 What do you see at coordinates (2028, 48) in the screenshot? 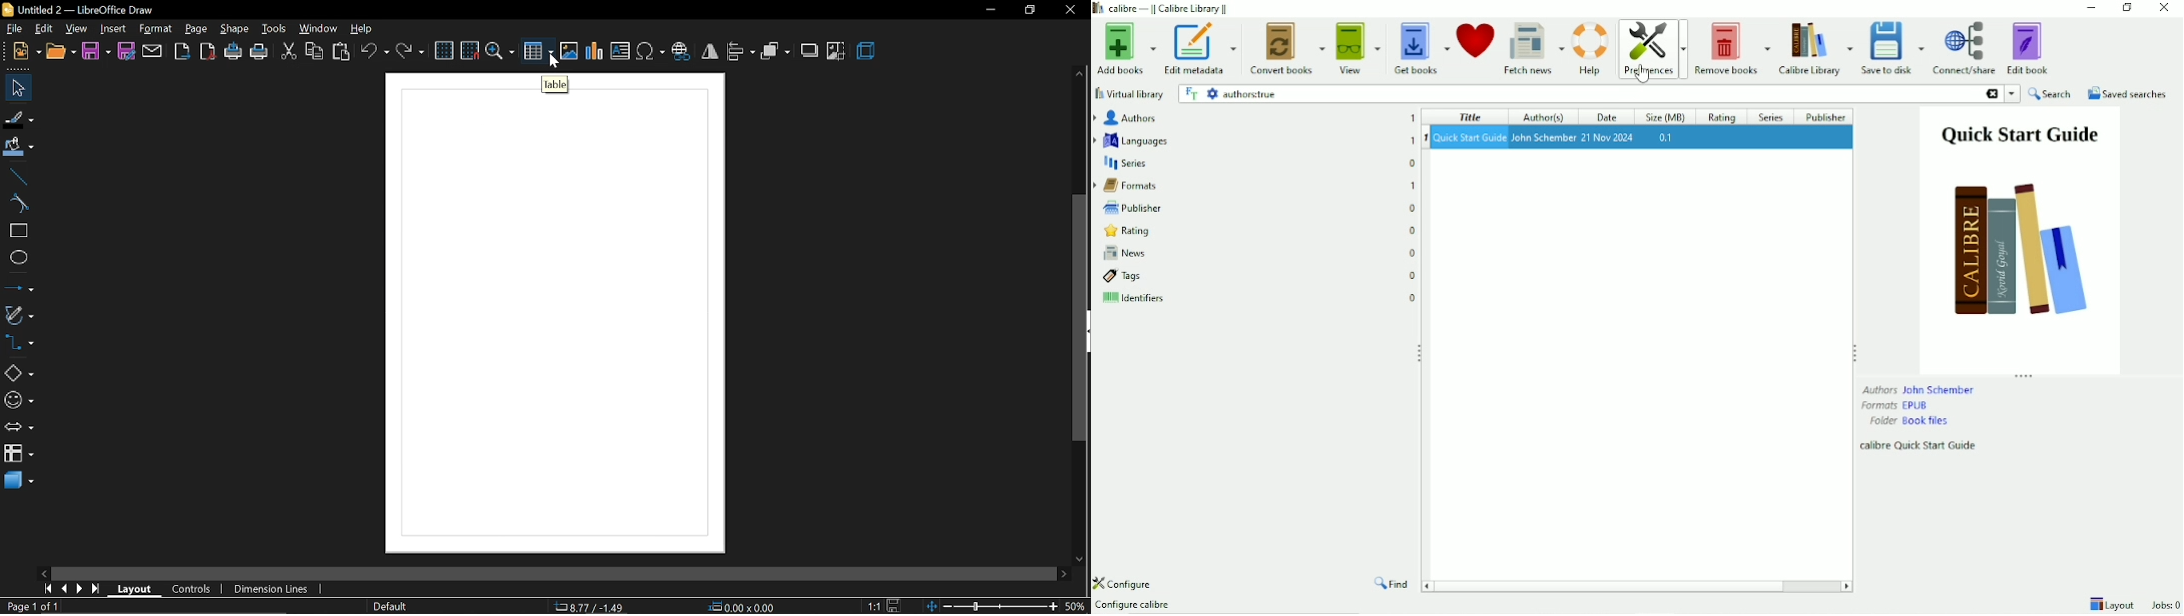
I see `Edit book` at bounding box center [2028, 48].